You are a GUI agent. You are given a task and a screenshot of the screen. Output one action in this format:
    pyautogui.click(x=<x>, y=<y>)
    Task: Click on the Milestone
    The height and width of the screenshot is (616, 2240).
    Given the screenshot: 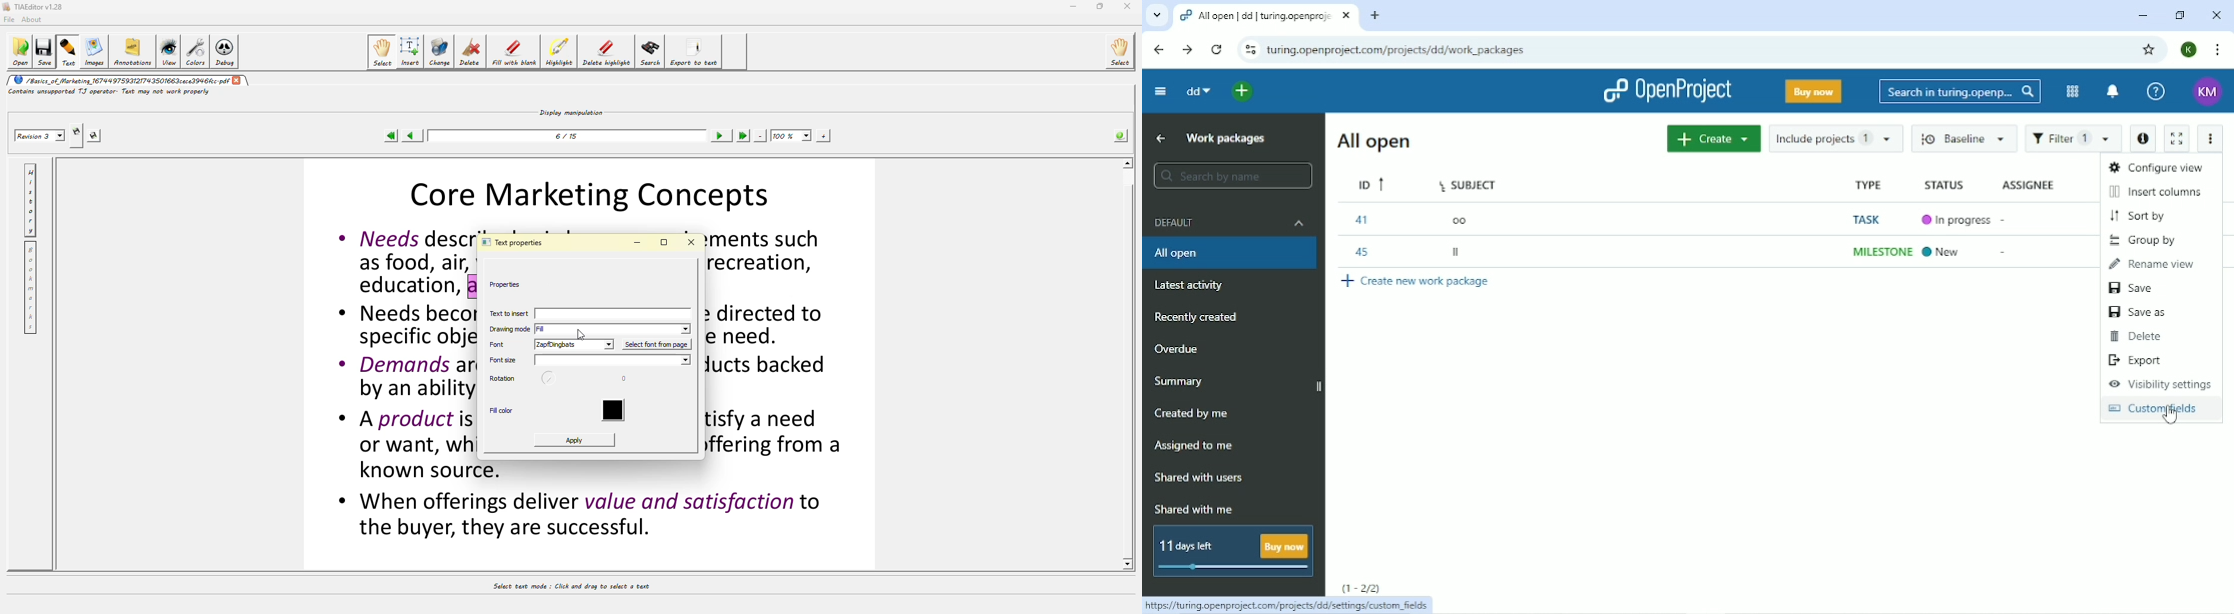 What is the action you would take?
    pyautogui.click(x=1878, y=252)
    